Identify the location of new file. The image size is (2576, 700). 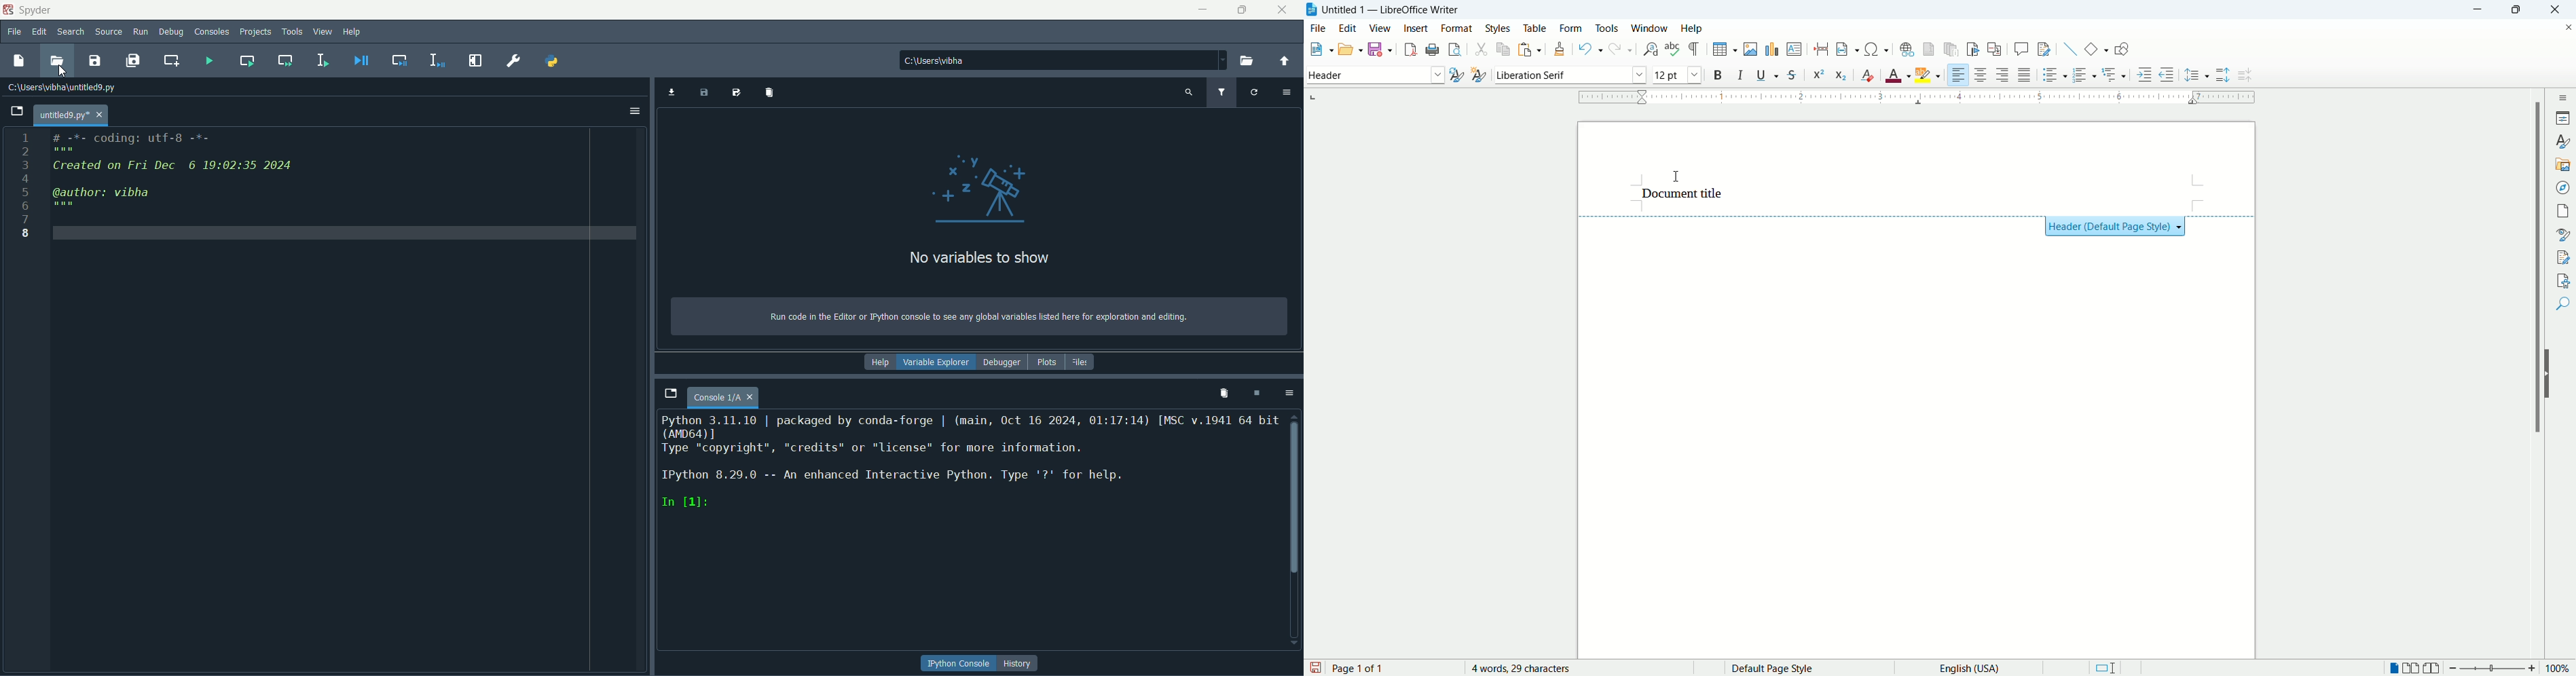
(19, 60).